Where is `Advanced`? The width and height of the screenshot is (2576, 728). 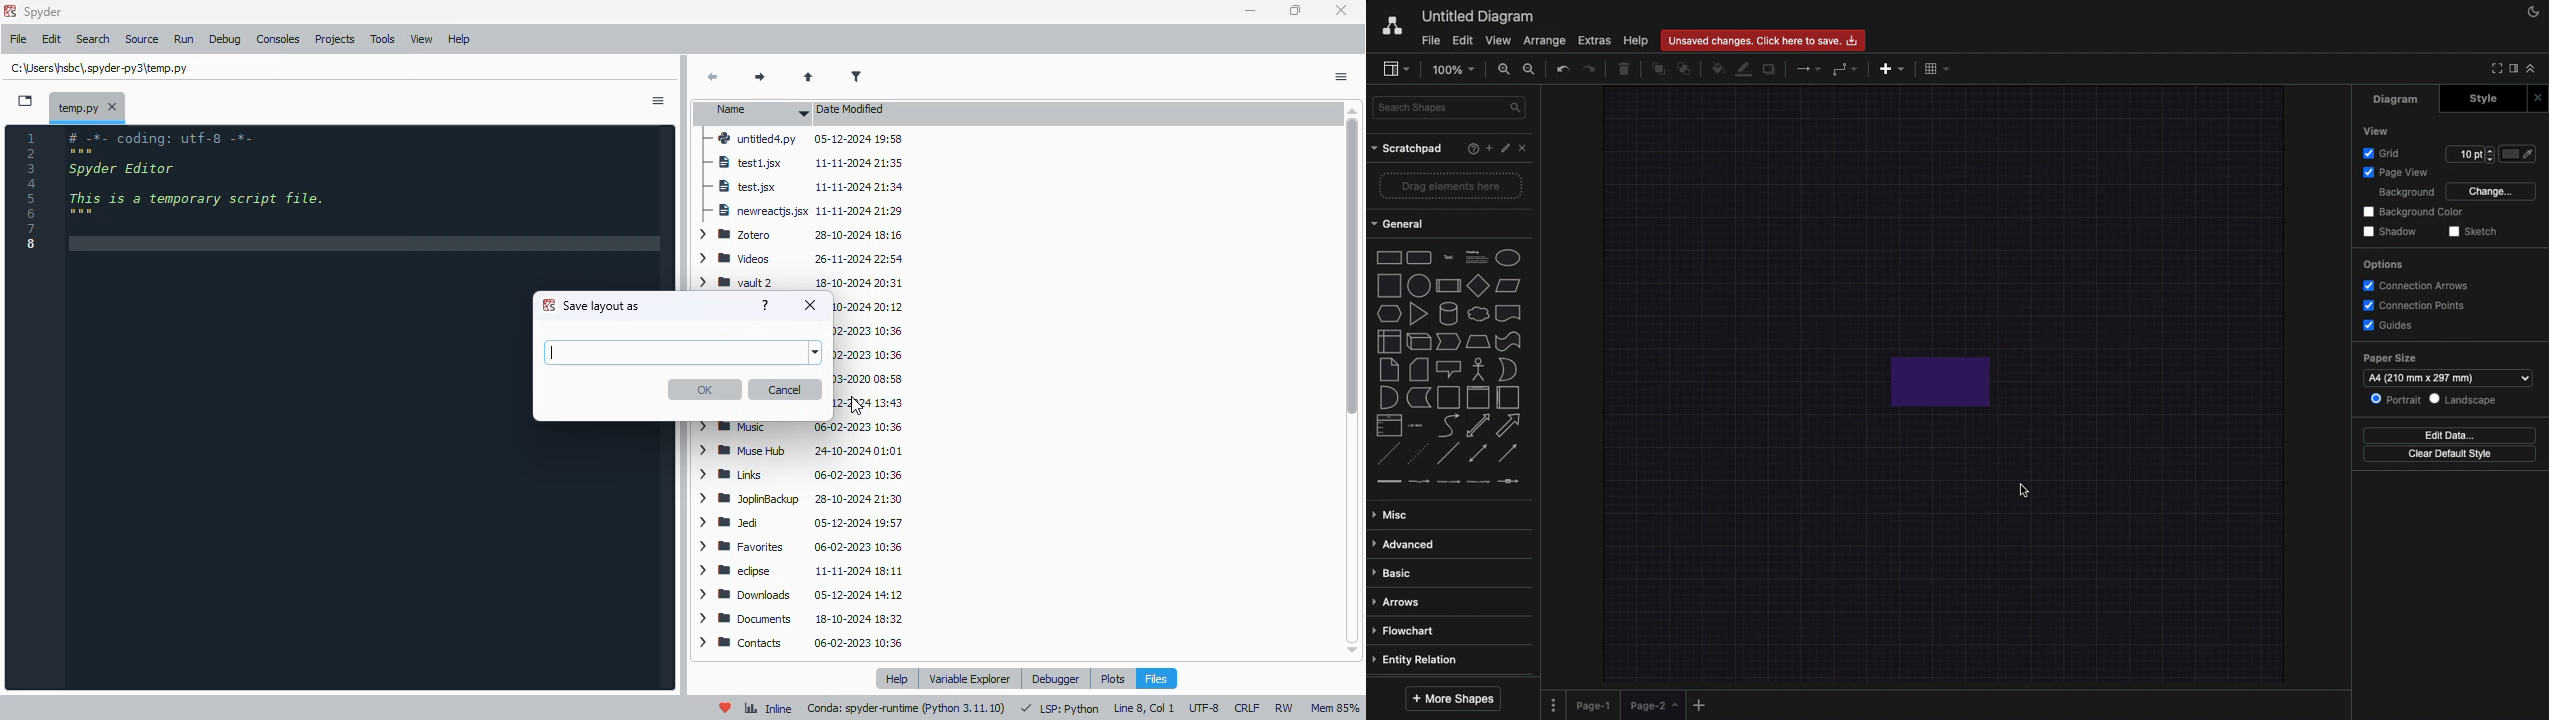 Advanced is located at coordinates (1405, 542).